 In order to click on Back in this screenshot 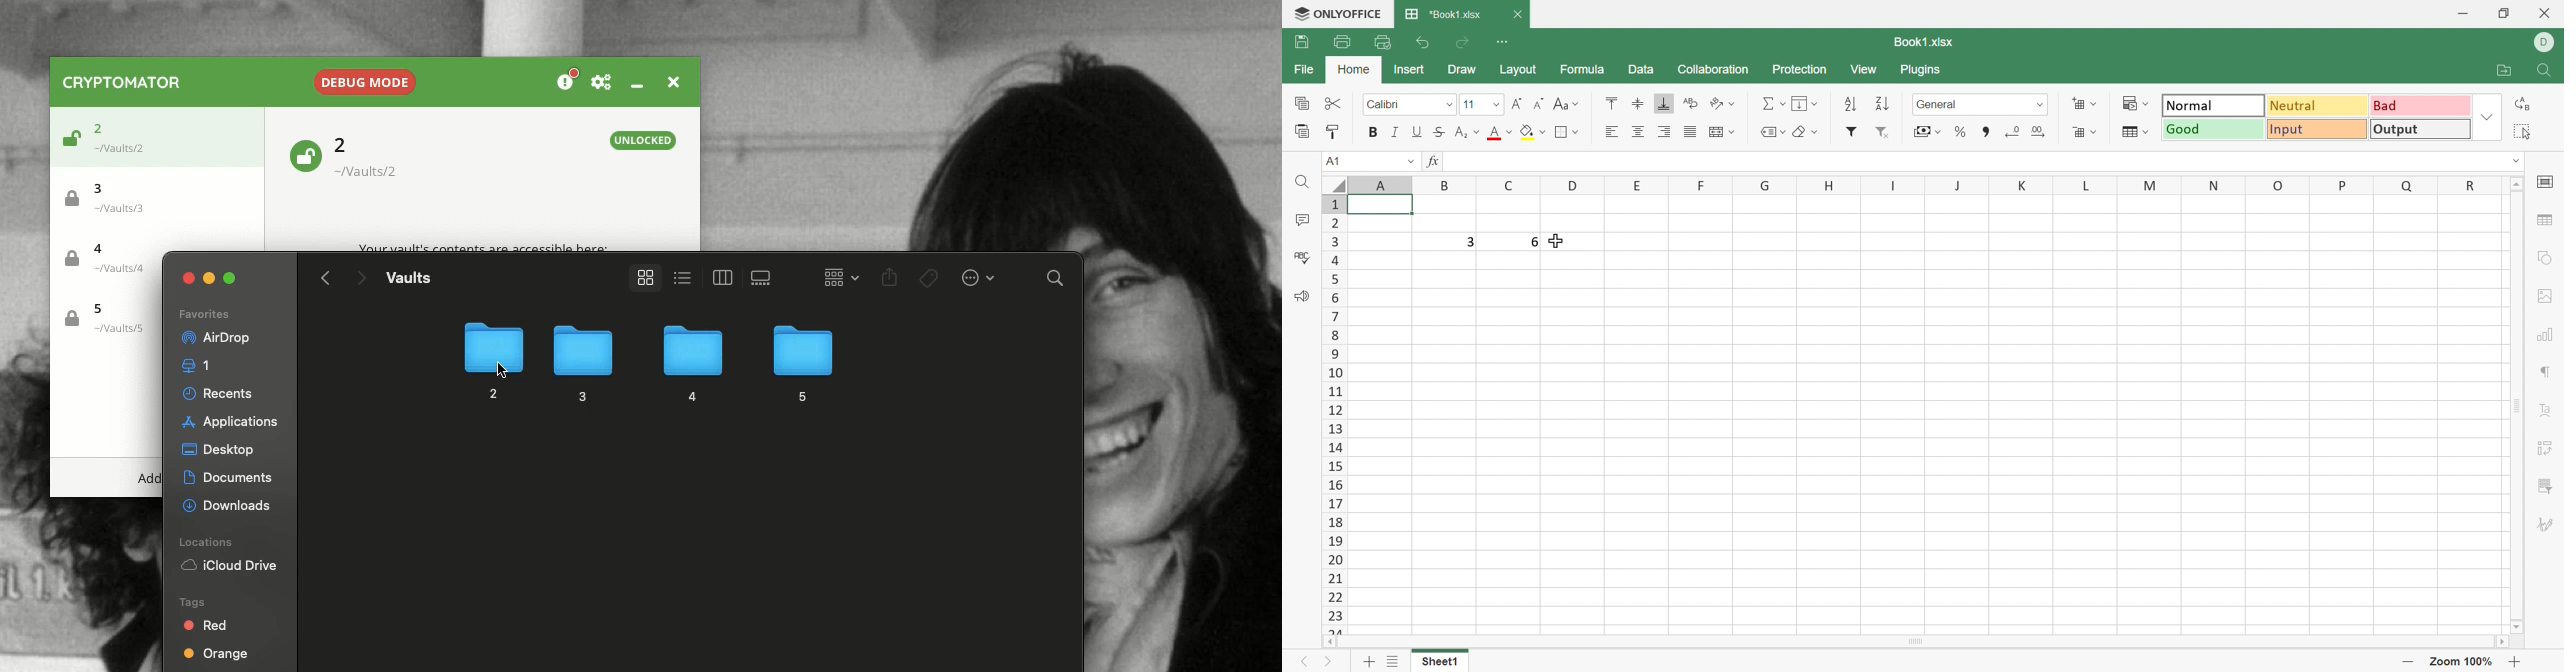, I will do `click(326, 278)`.